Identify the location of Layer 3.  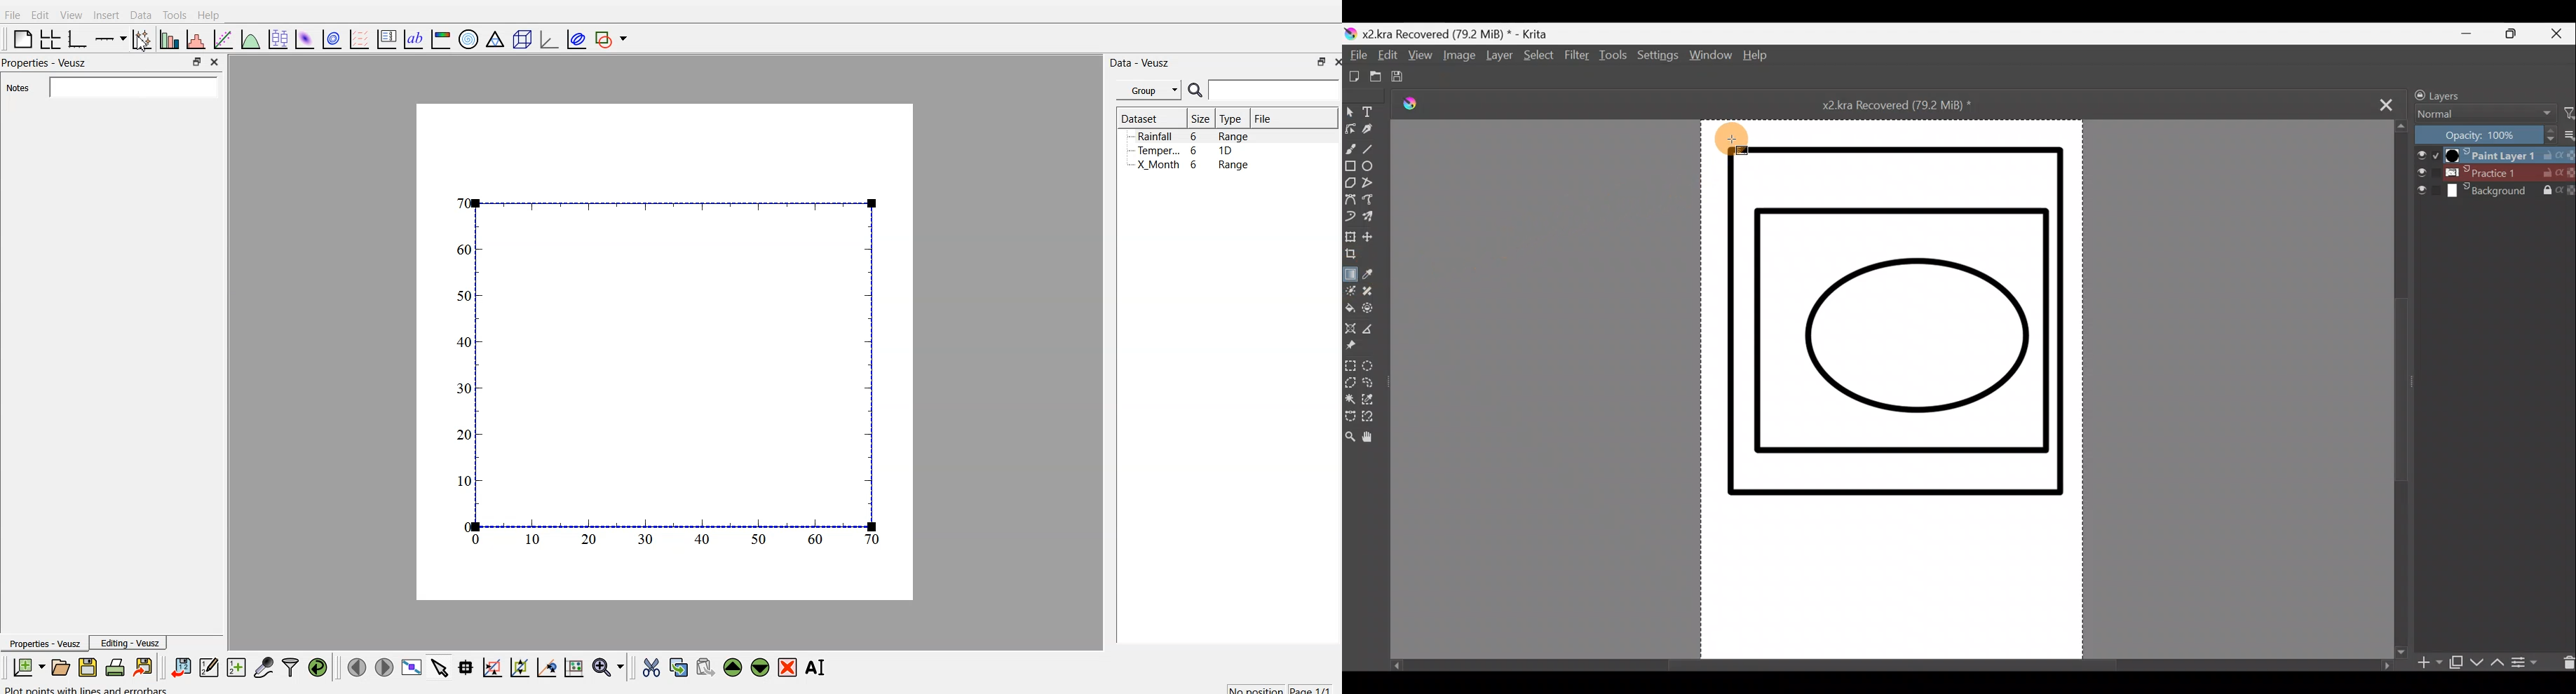
(2495, 192).